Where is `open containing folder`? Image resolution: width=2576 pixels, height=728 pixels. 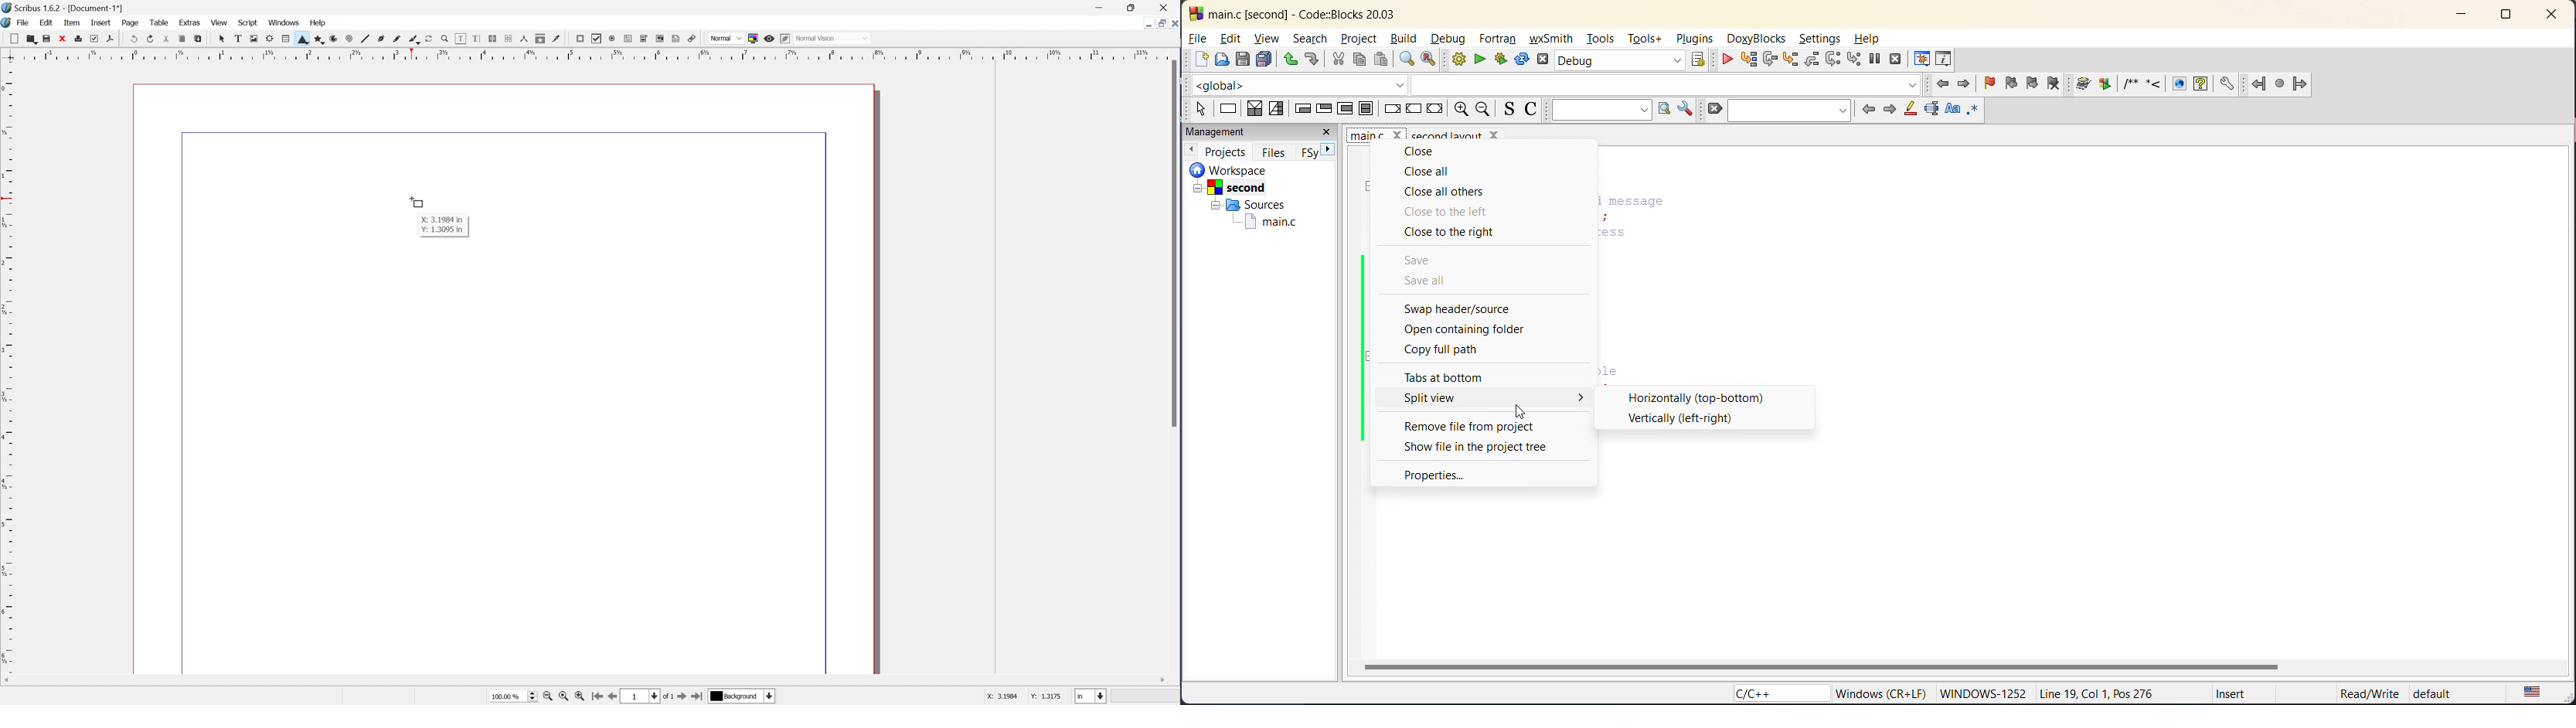
open containing folder is located at coordinates (1463, 330).